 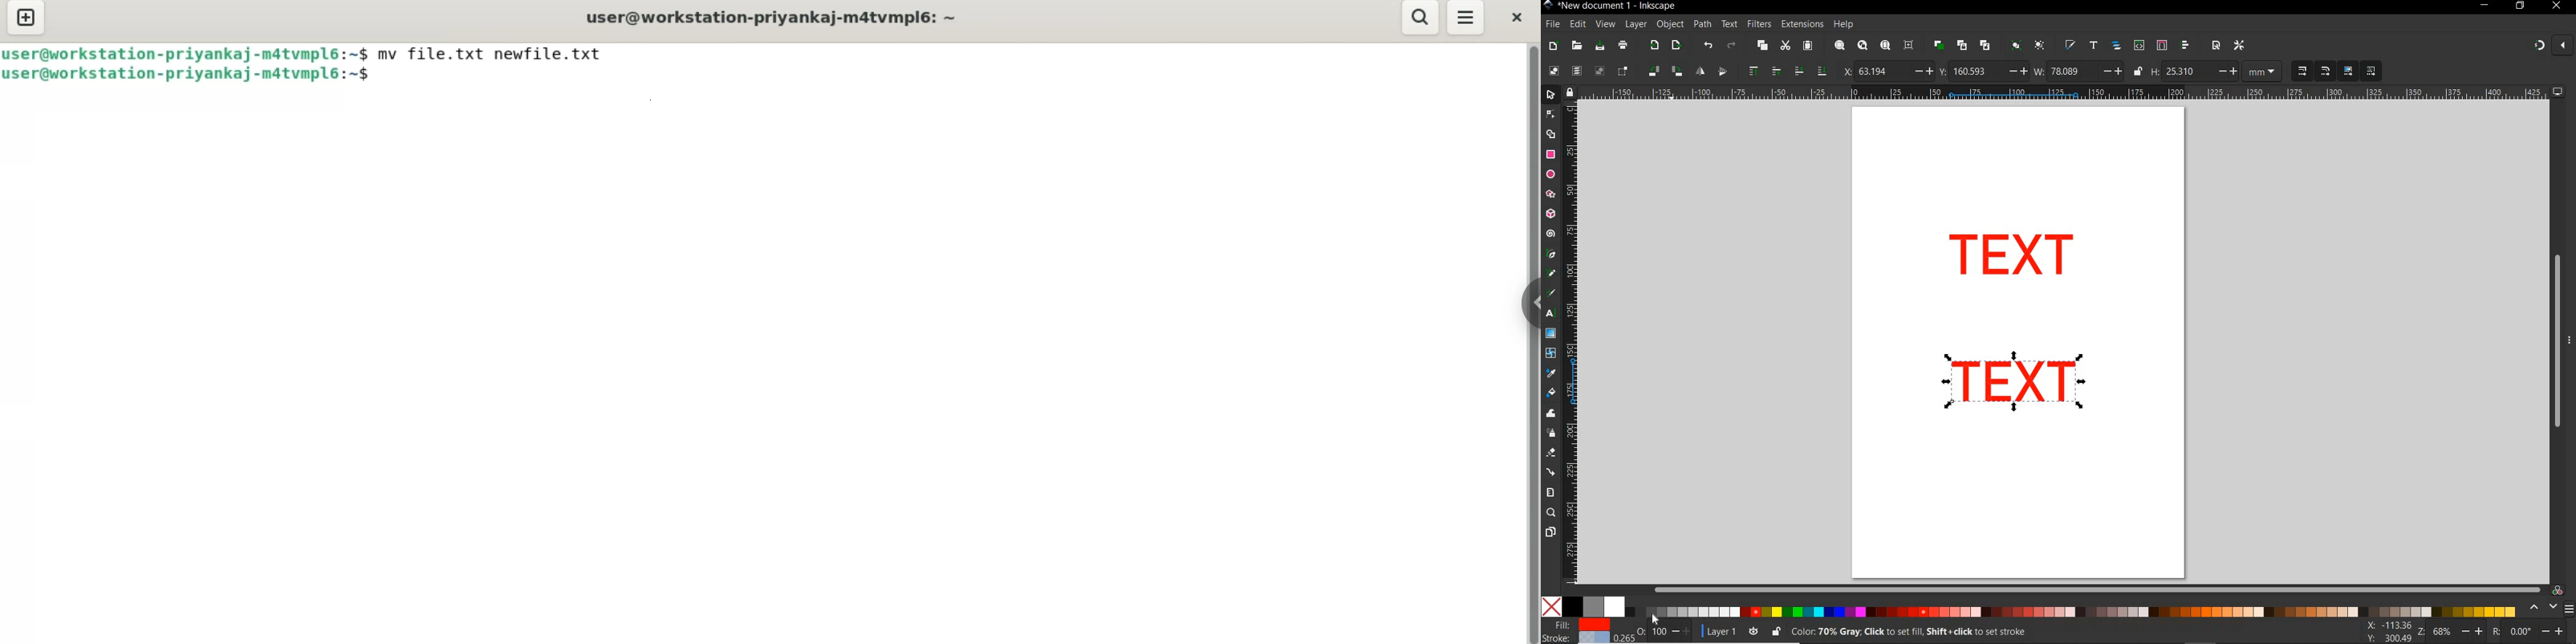 What do you see at coordinates (1605, 23) in the screenshot?
I see `view` at bounding box center [1605, 23].